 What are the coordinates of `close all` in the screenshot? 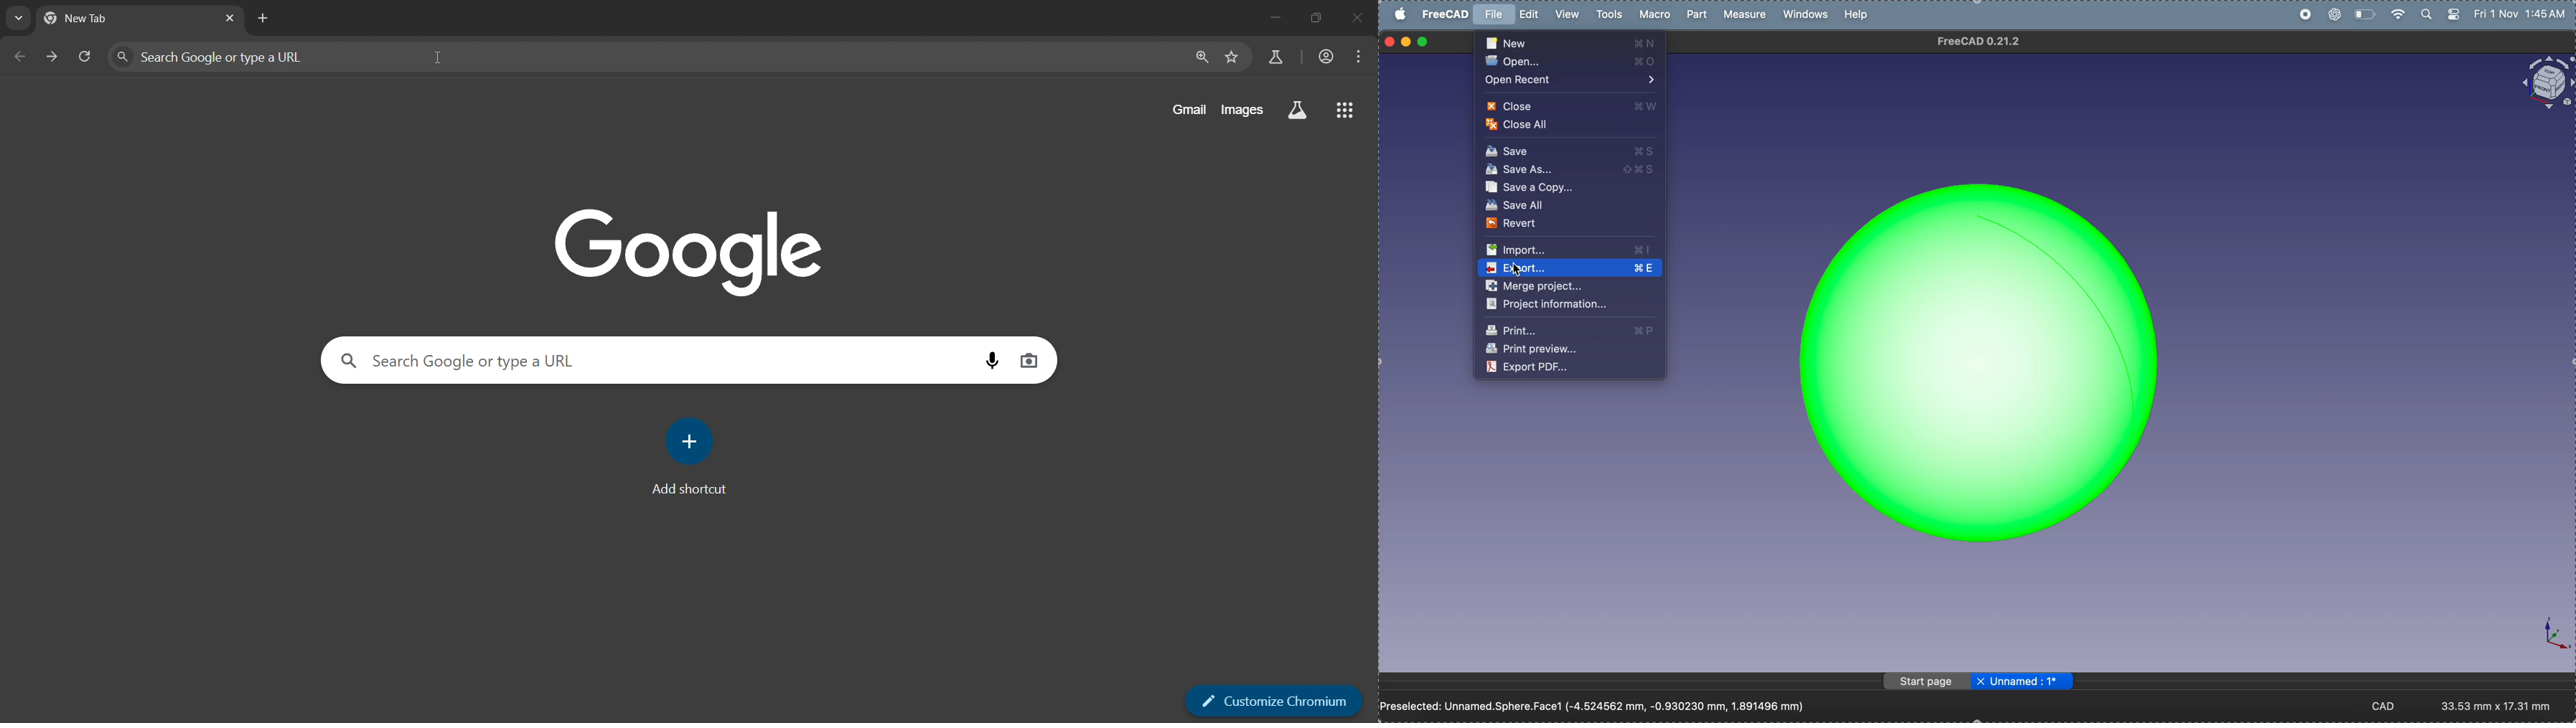 It's located at (1568, 128).